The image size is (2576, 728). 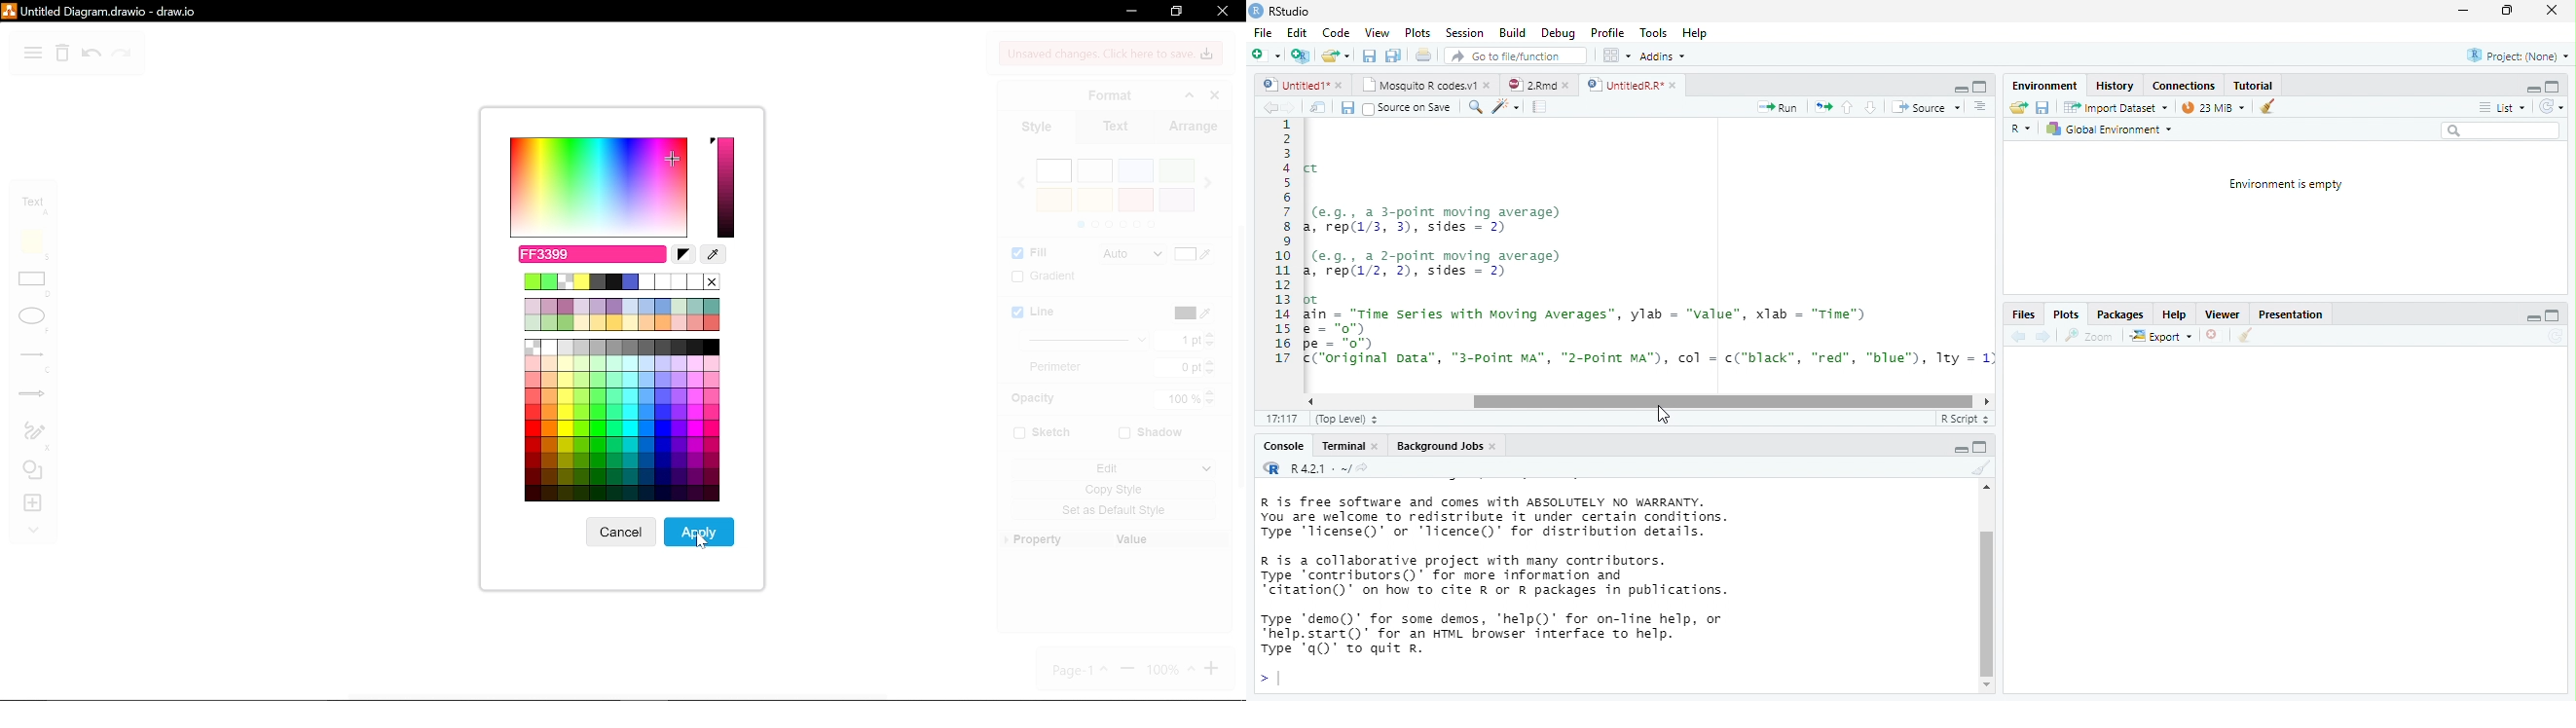 What do you see at coordinates (1342, 420) in the screenshot?
I see `(Top Level)` at bounding box center [1342, 420].